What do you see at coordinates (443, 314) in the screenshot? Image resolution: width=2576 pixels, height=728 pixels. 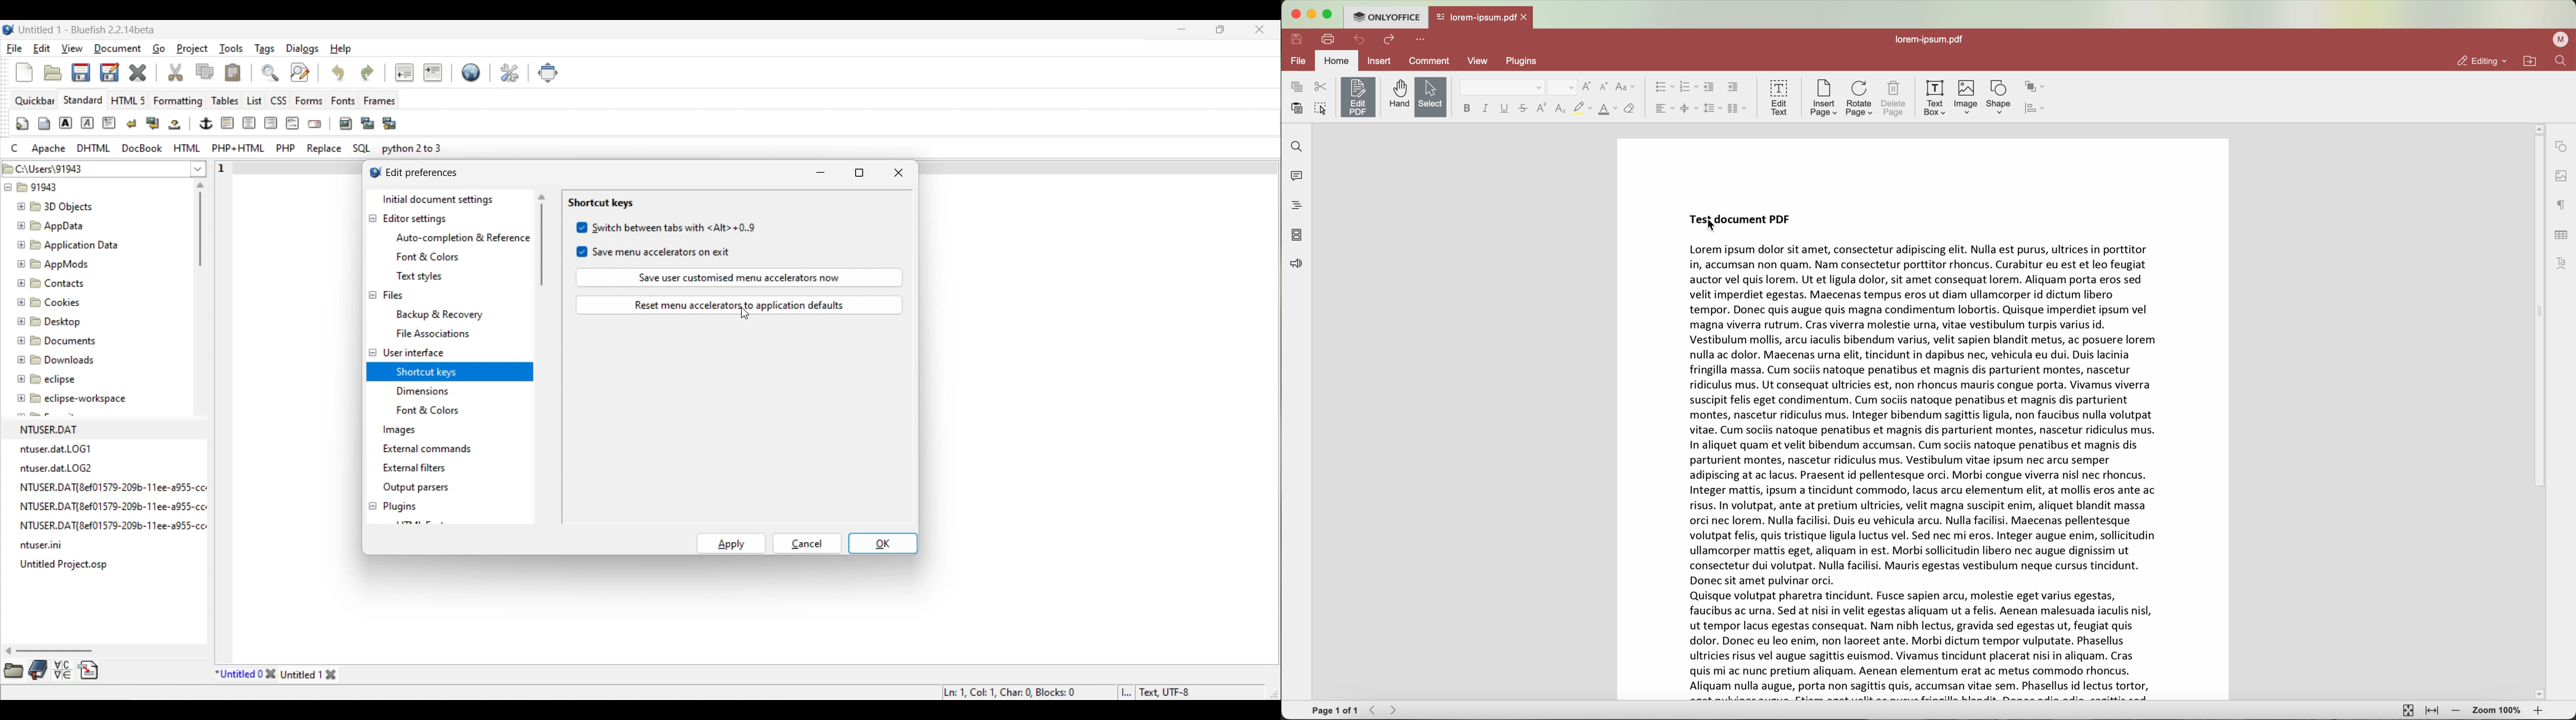 I see `Backup & Recovery` at bounding box center [443, 314].